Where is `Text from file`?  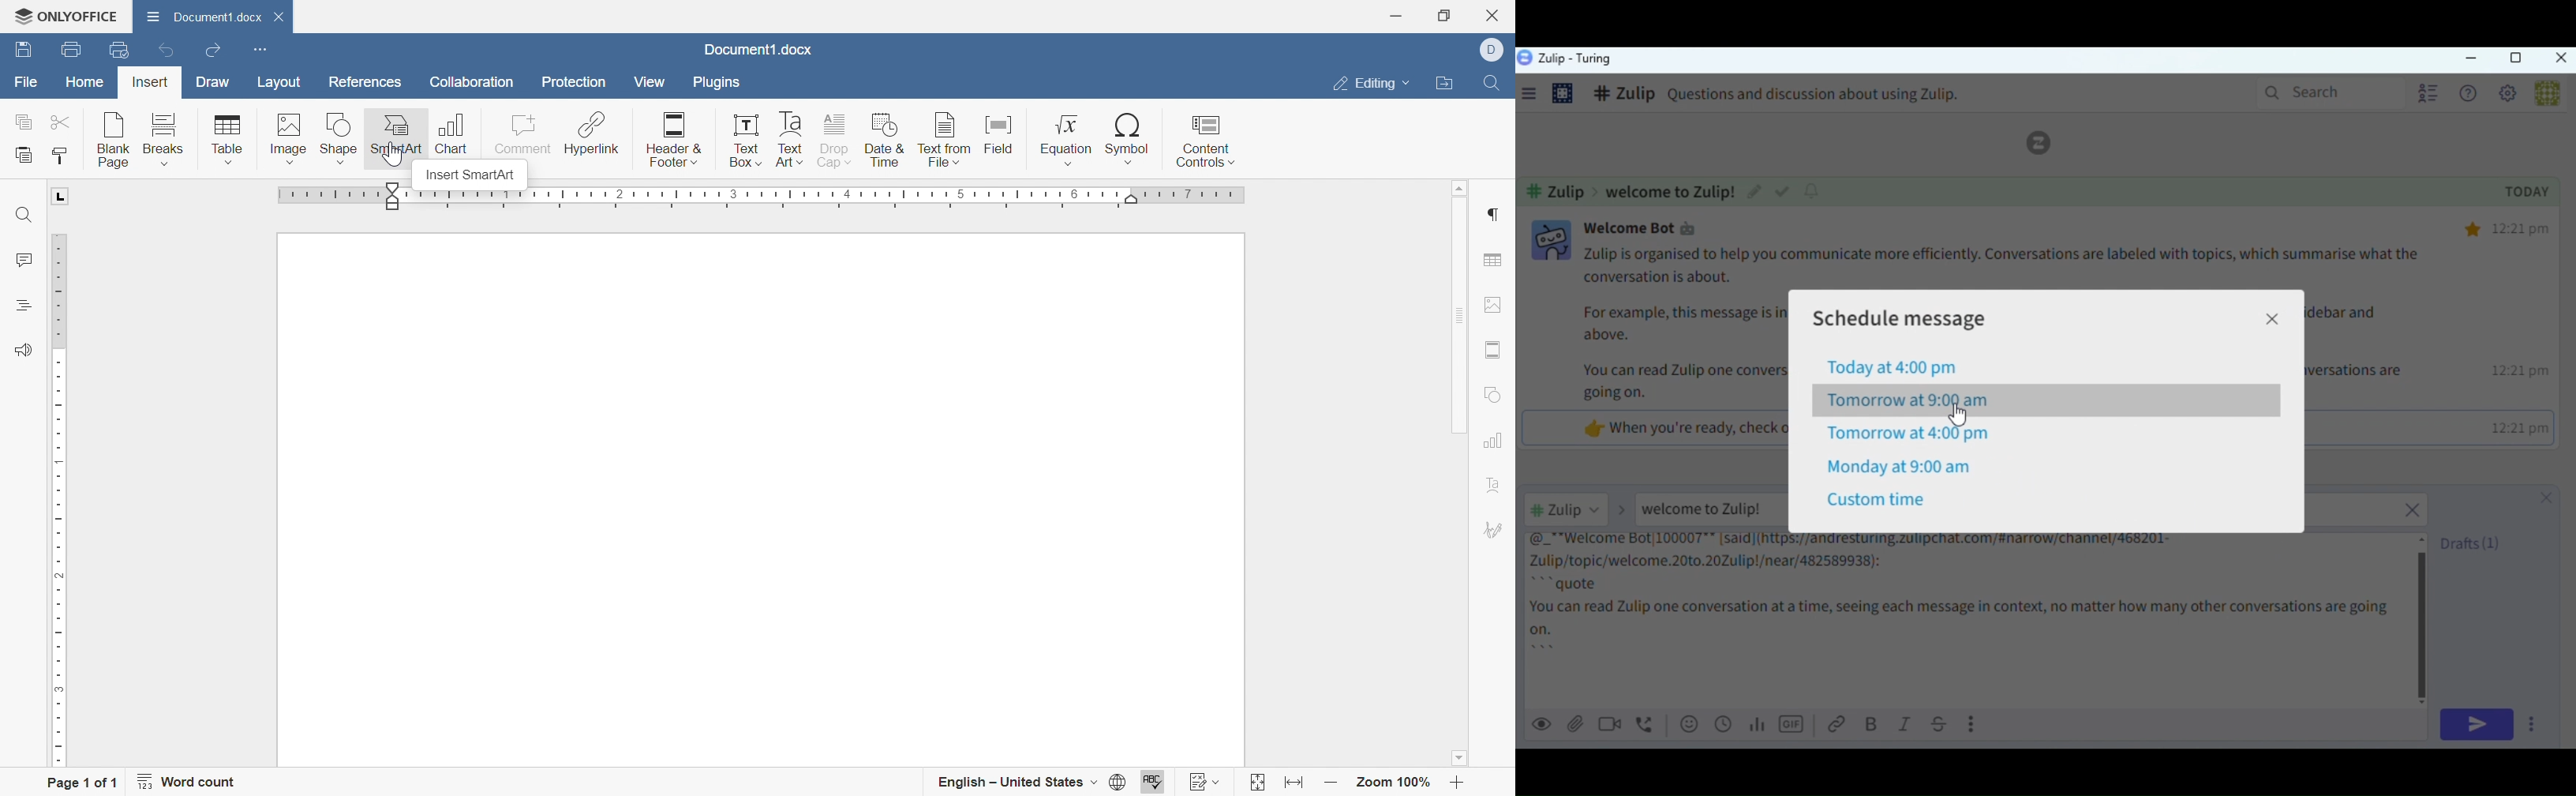 Text from file is located at coordinates (945, 141).